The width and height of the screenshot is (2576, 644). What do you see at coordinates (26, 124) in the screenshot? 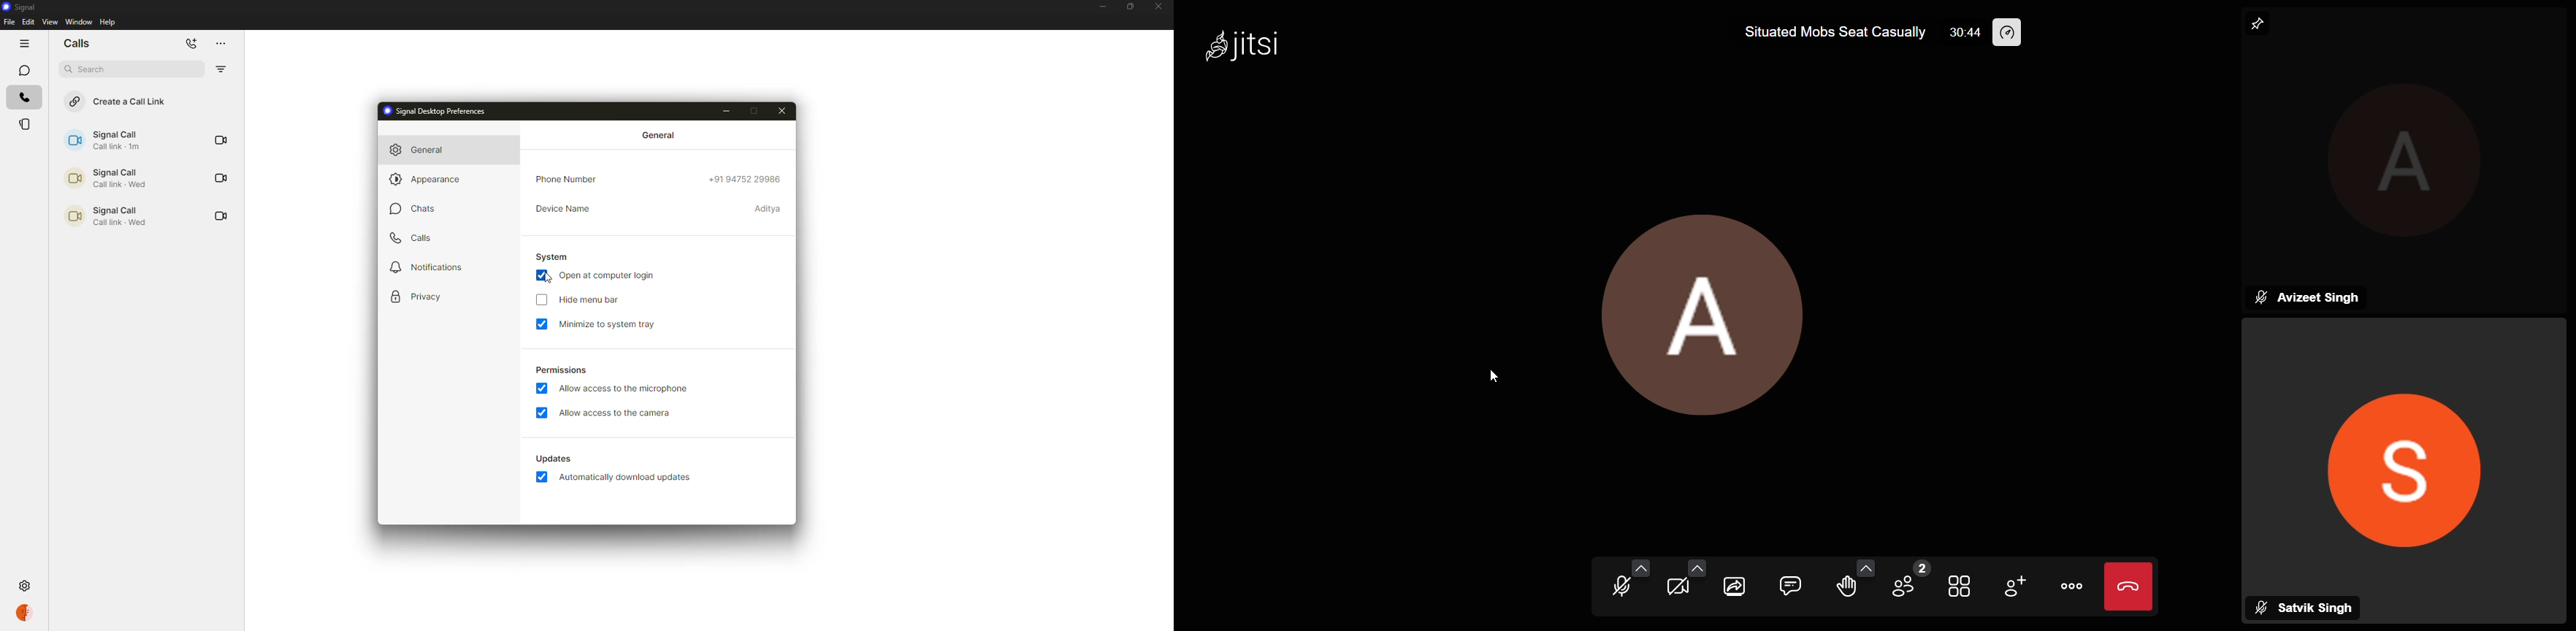
I see `stories` at bounding box center [26, 124].